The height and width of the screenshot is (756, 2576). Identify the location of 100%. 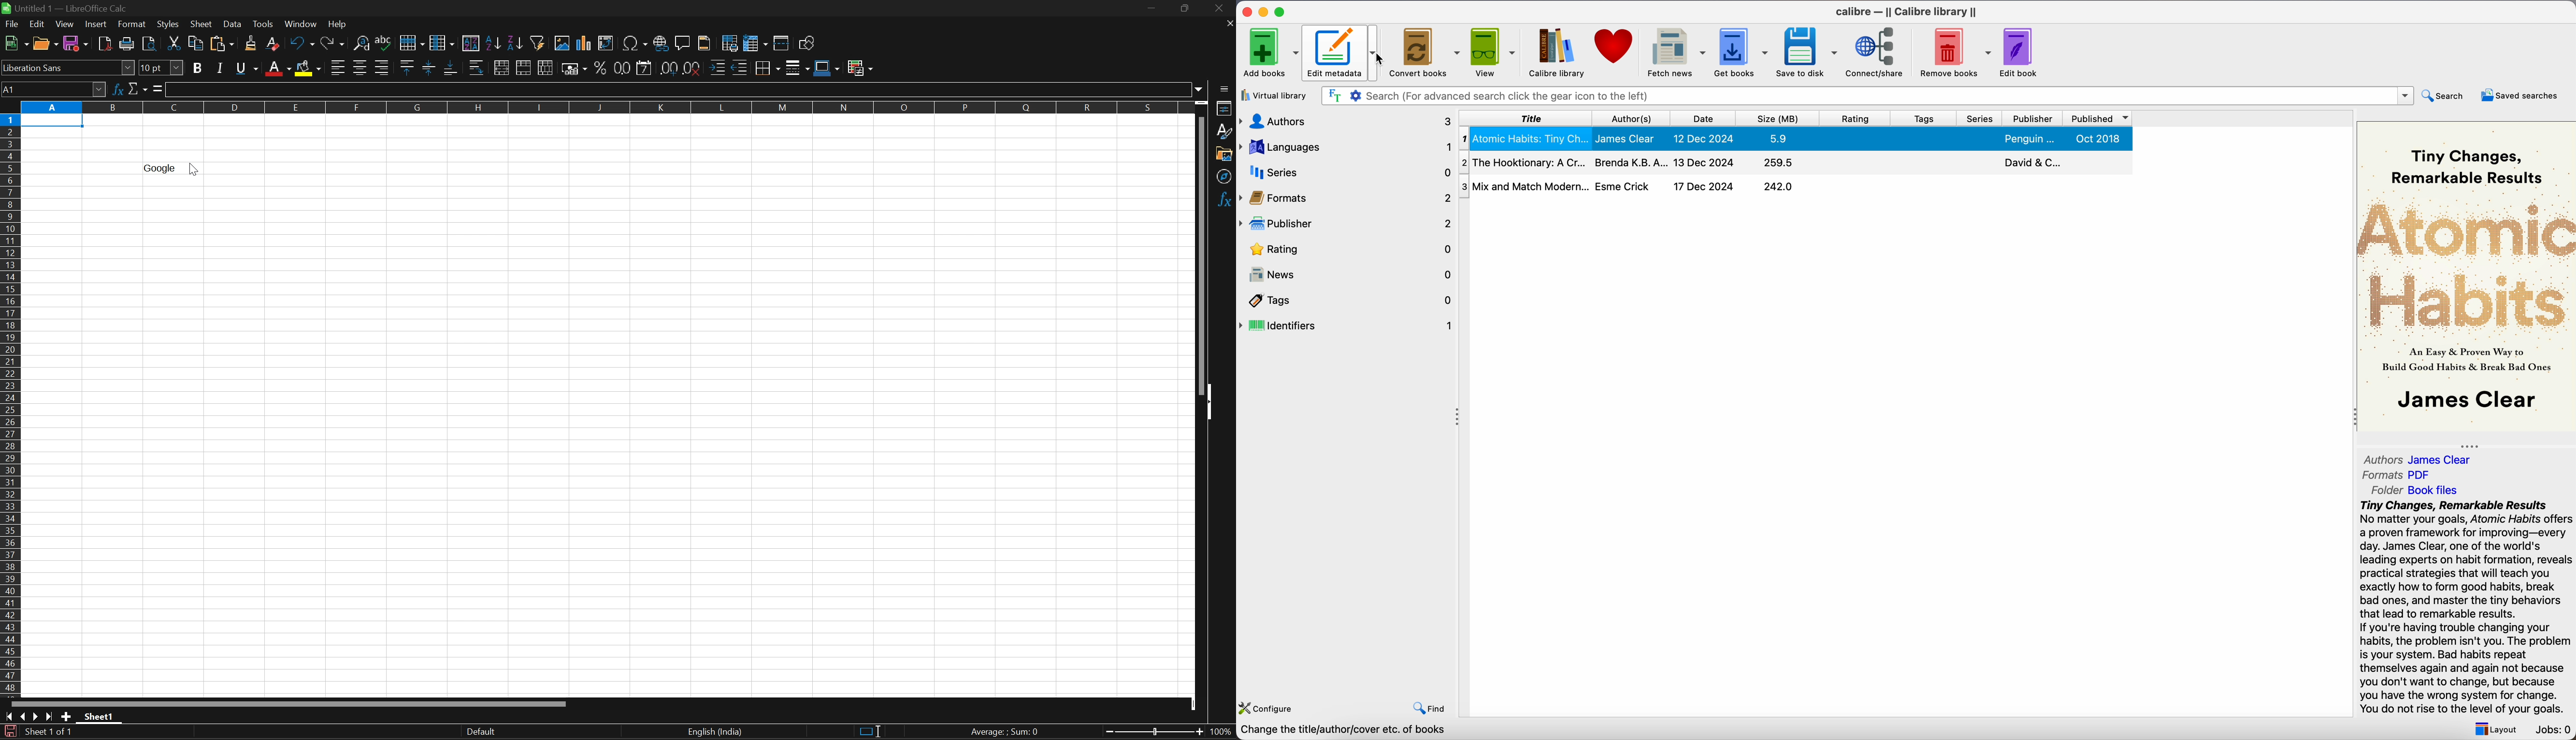
(1222, 732).